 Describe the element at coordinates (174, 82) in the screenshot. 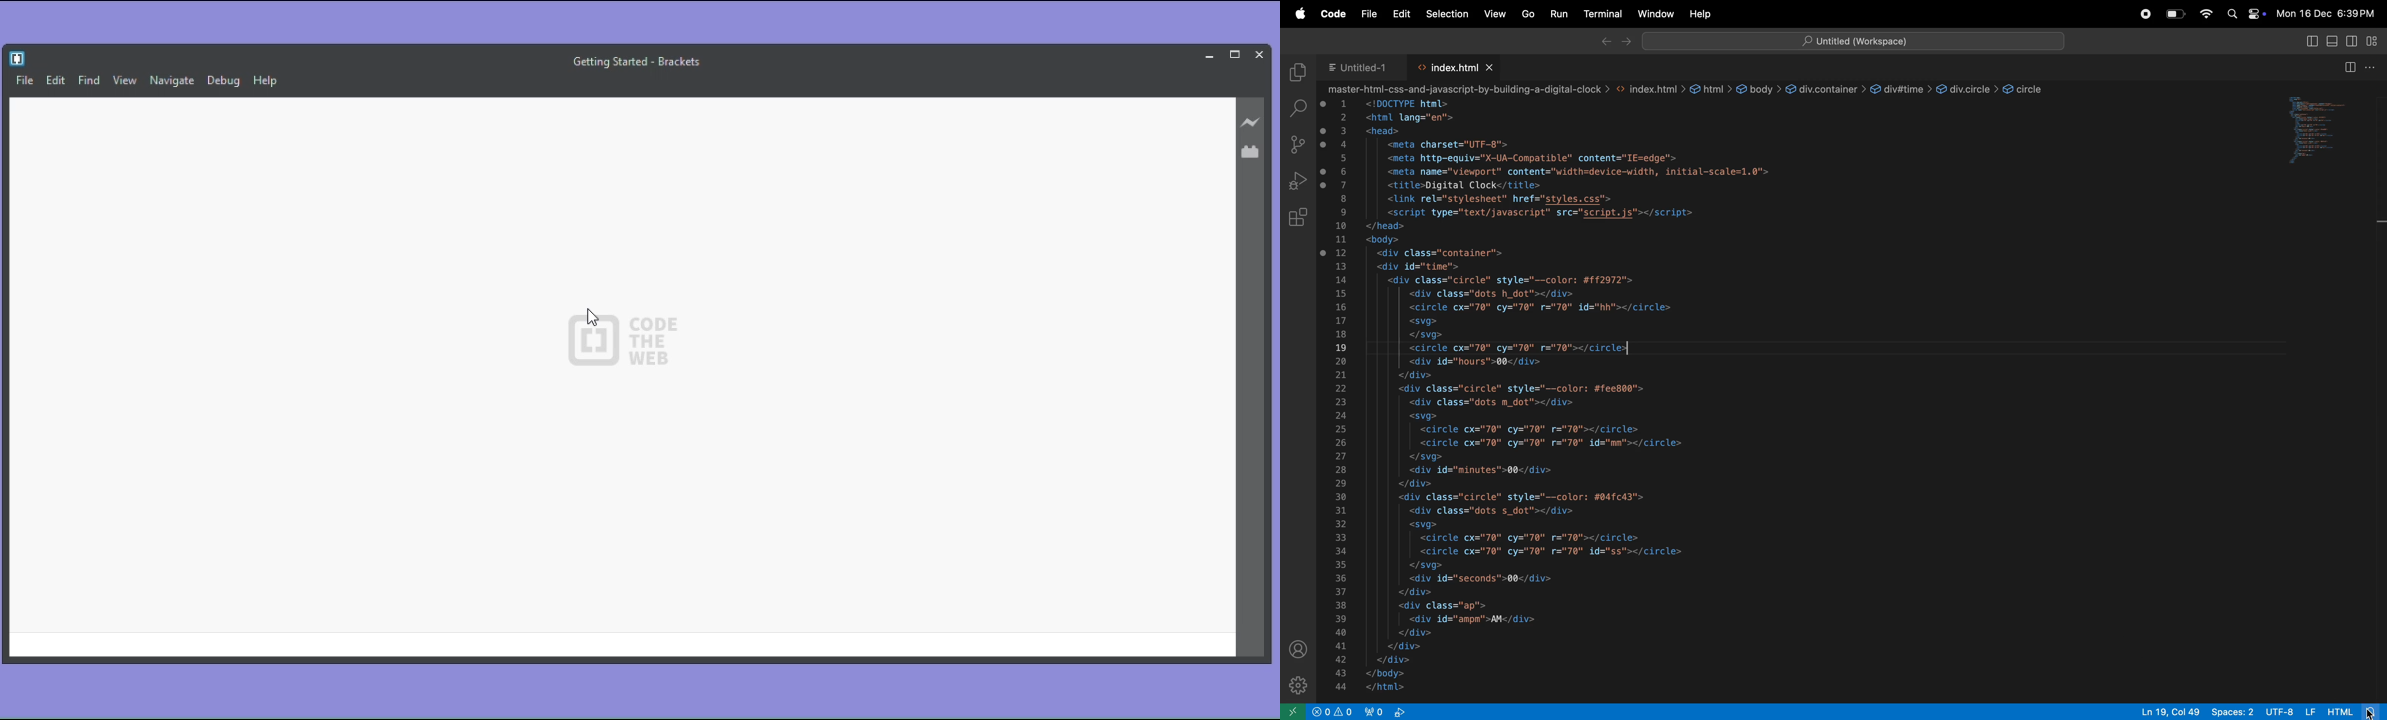

I see `Navigate` at that location.